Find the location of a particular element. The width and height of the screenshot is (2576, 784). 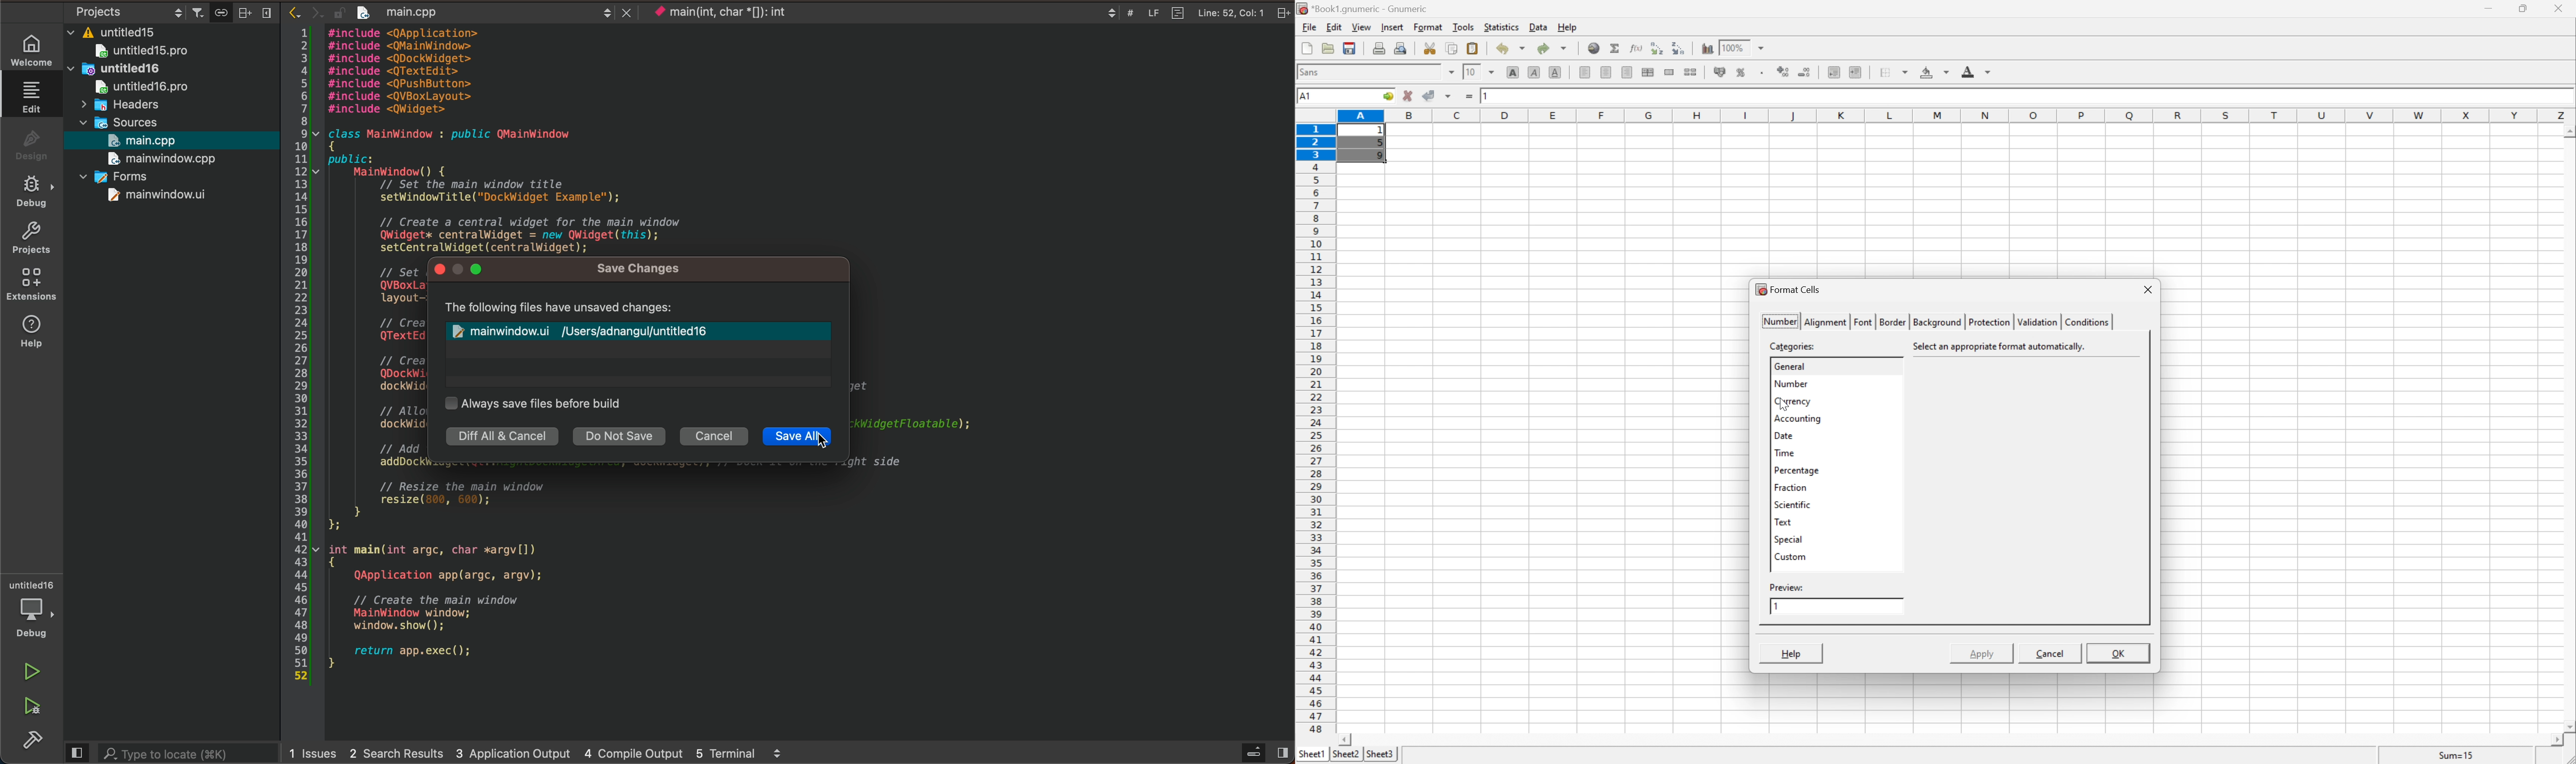

restore down is located at coordinates (2524, 8).